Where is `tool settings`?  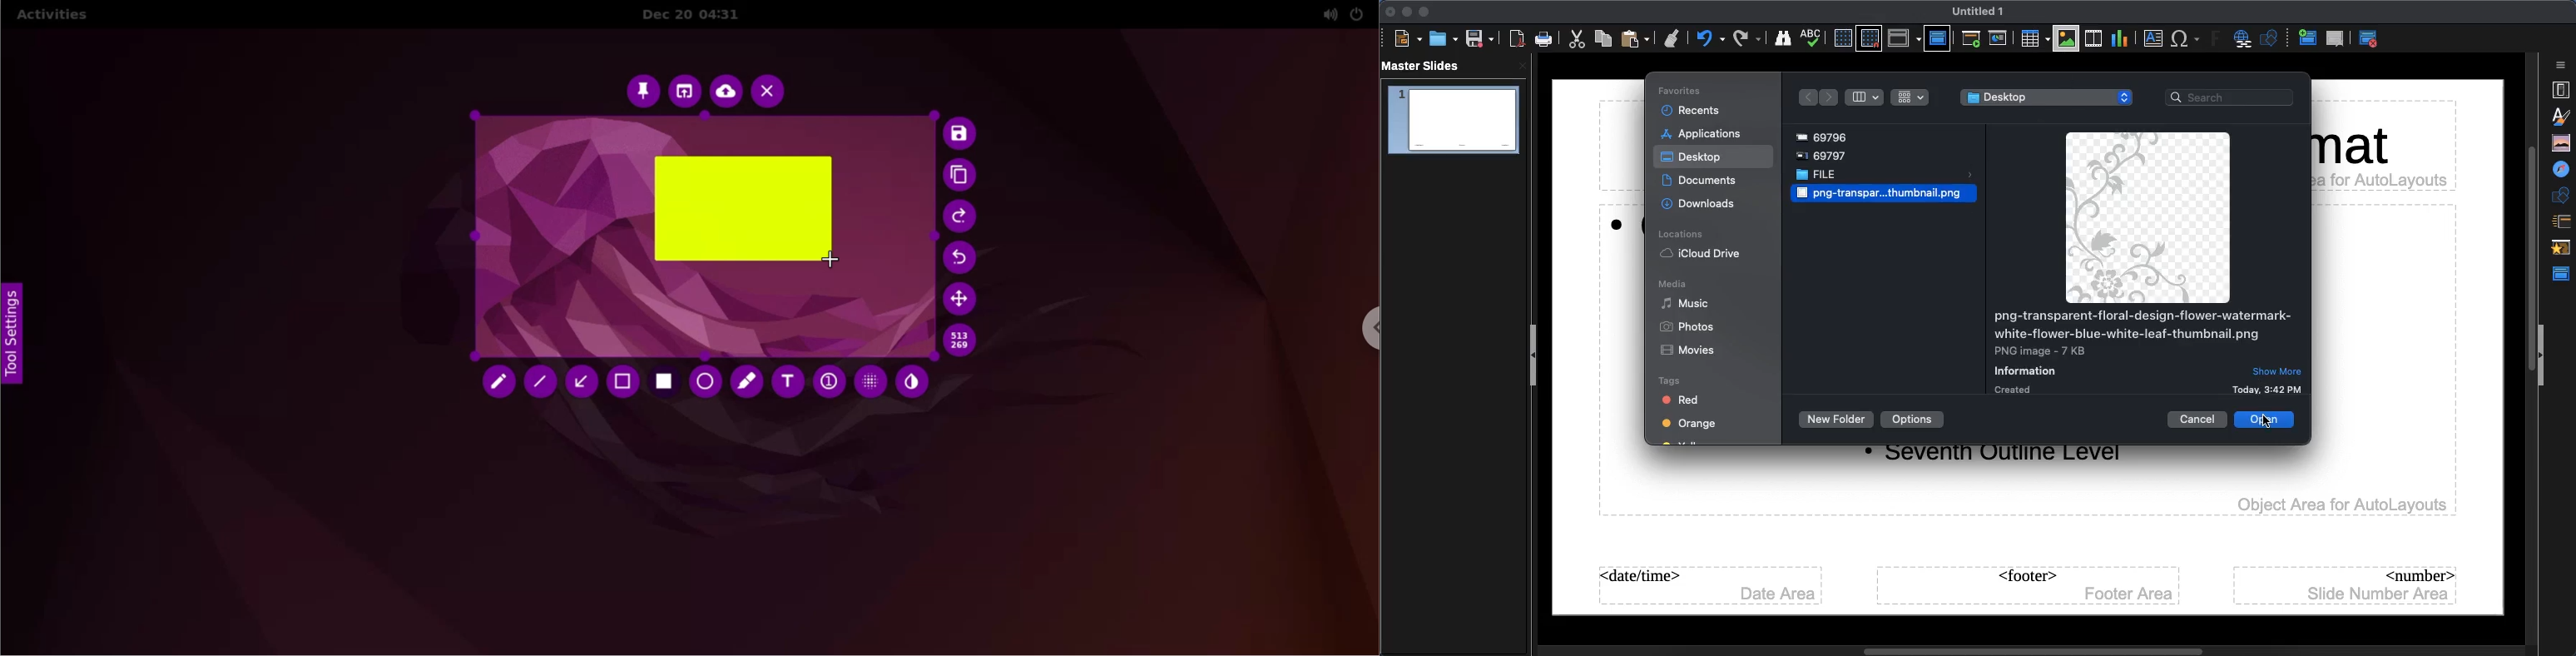
tool settings is located at coordinates (14, 340).